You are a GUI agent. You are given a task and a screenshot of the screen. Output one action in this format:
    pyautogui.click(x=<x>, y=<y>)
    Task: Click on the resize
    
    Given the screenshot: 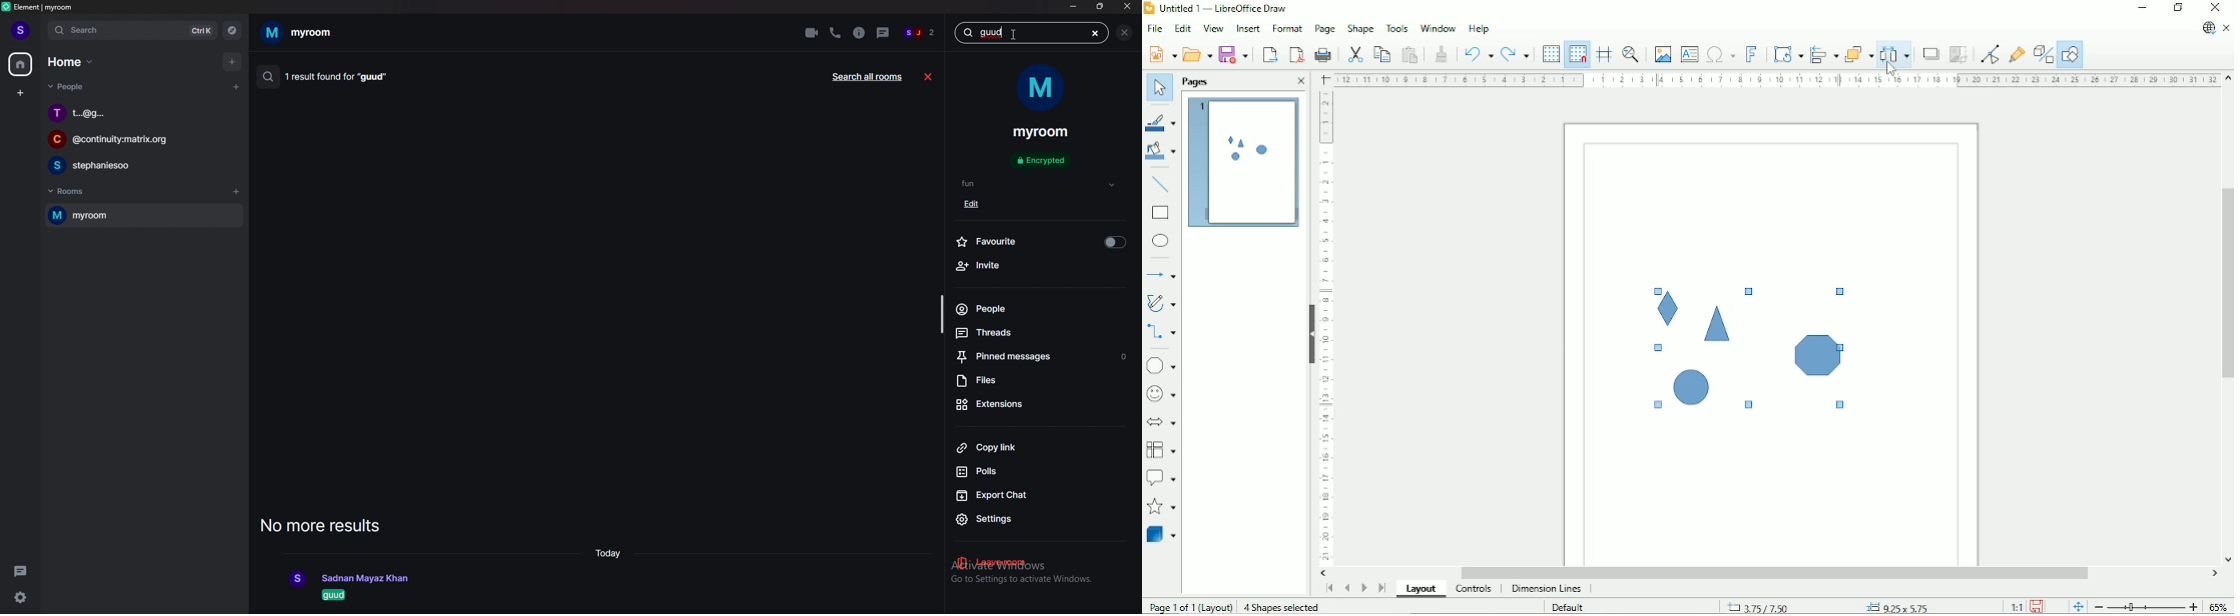 What is the action you would take?
    pyautogui.click(x=1102, y=6)
    